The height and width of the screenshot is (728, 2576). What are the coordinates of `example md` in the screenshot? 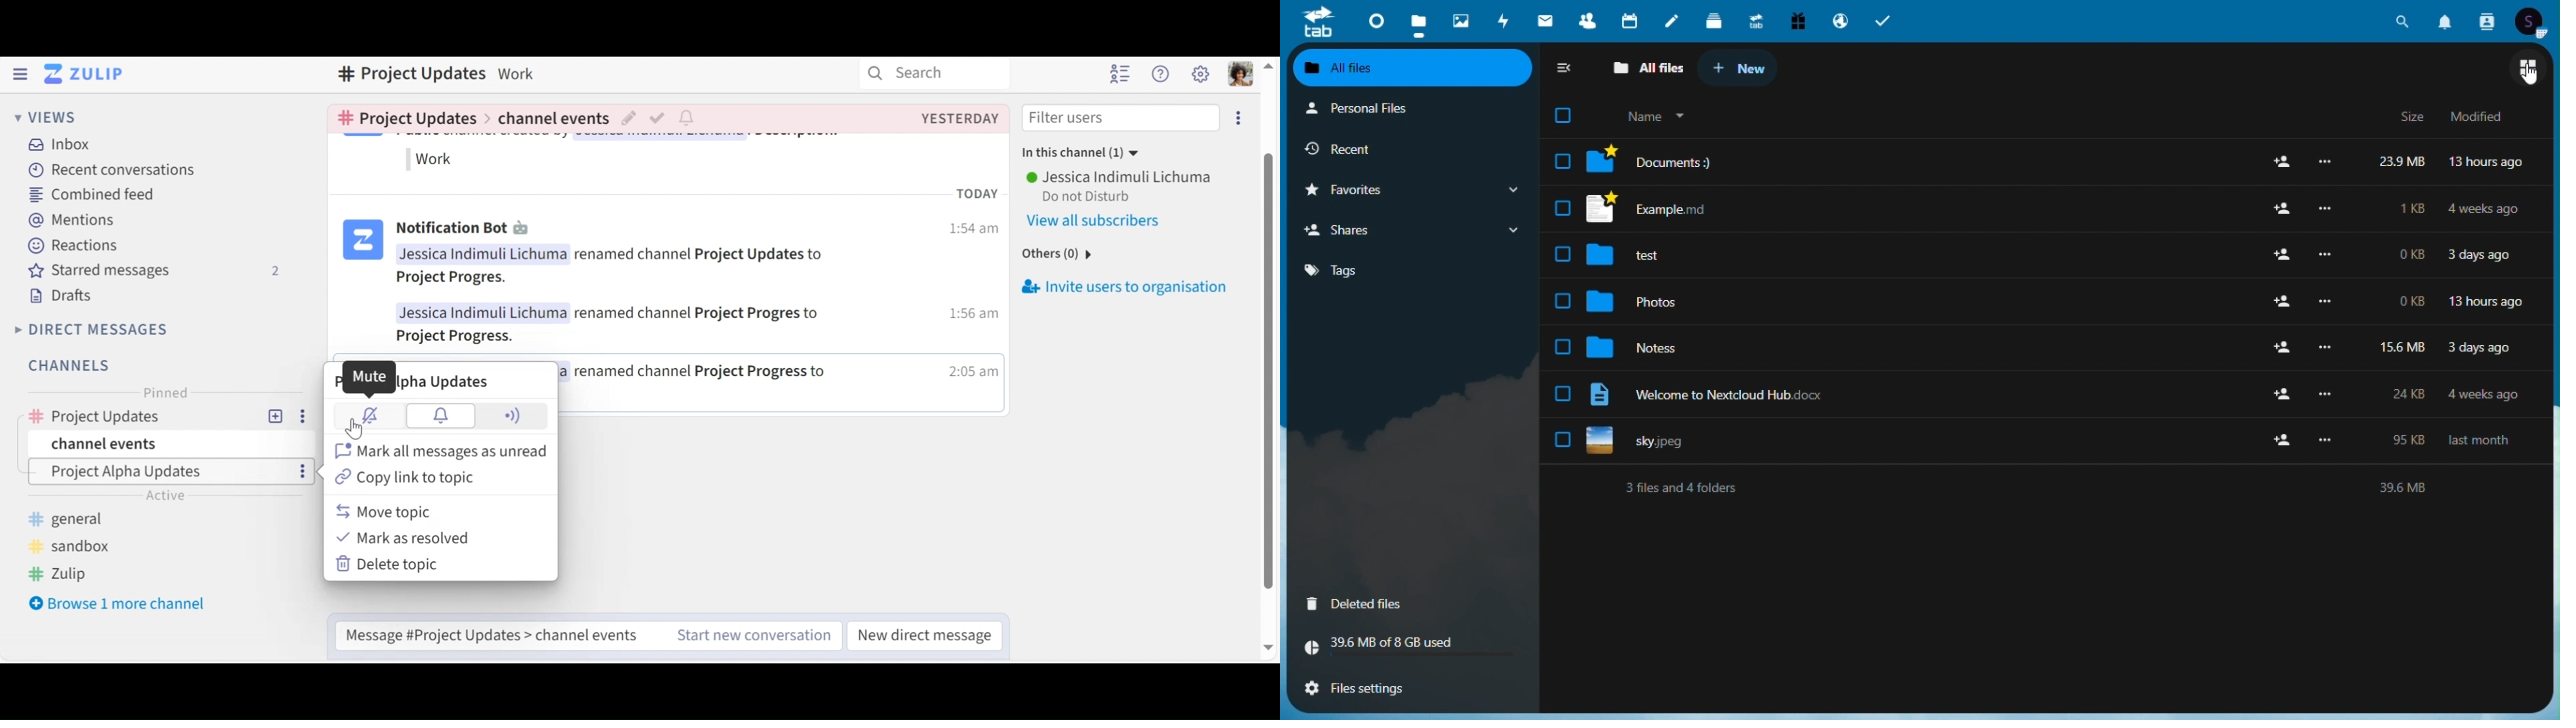 It's located at (1686, 209).